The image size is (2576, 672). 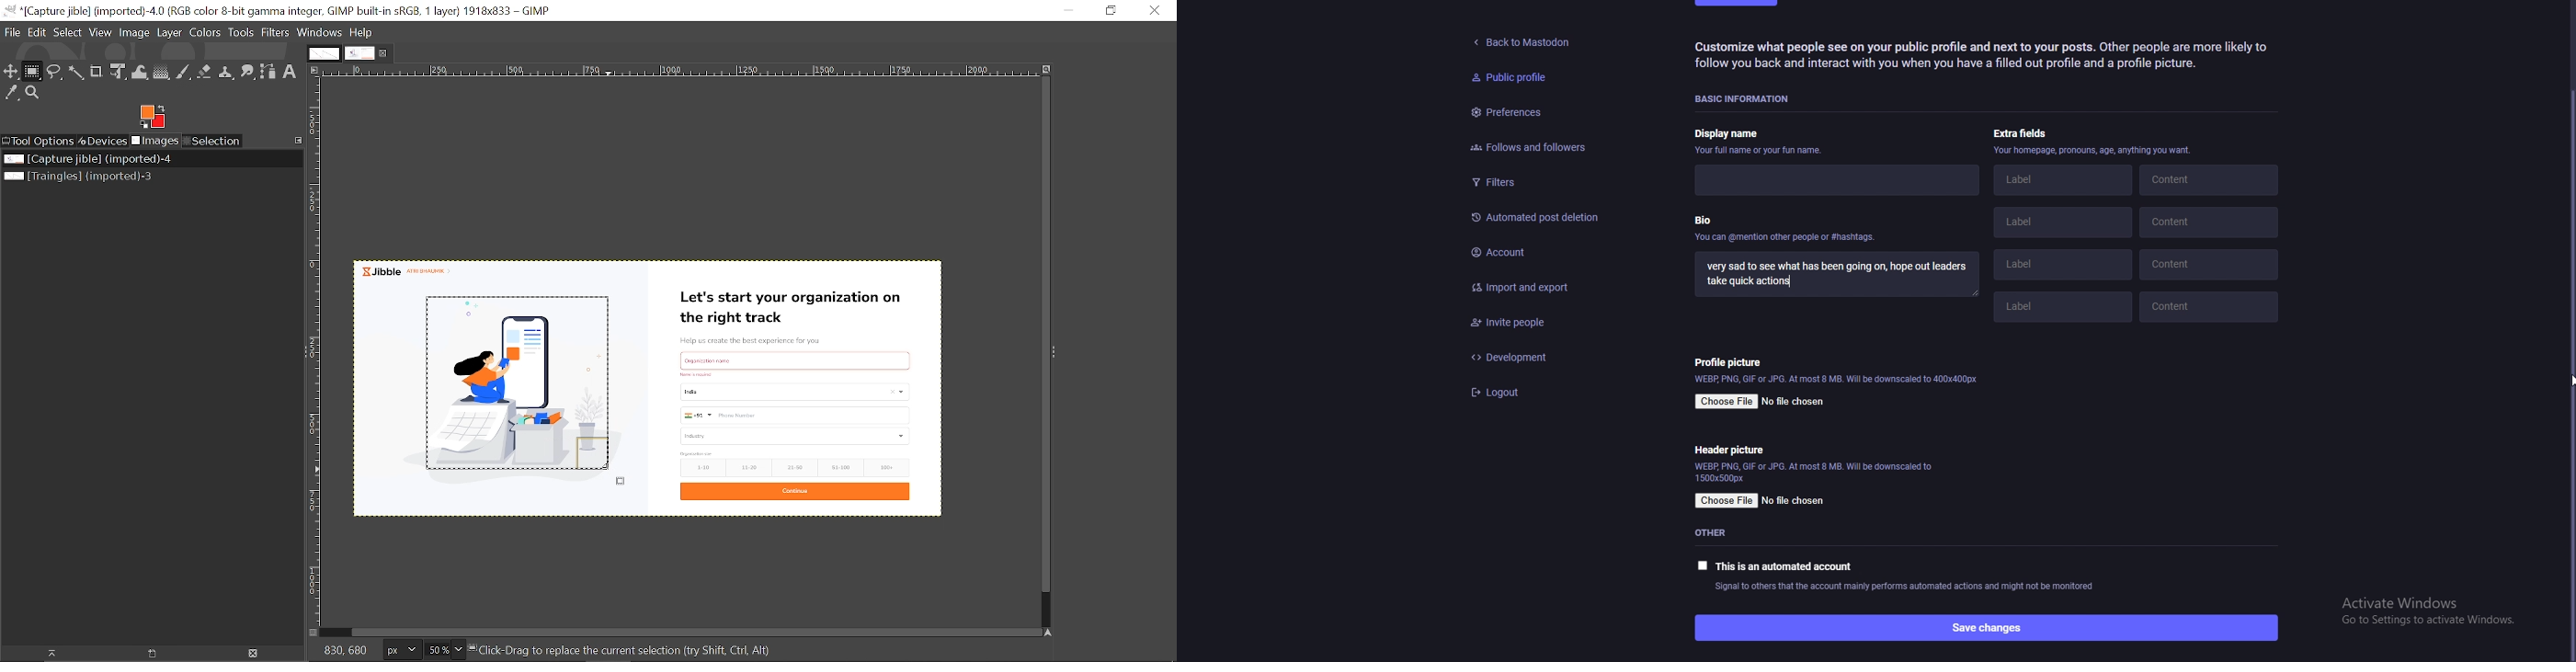 What do you see at coordinates (53, 654) in the screenshot?
I see `Raise this image's display` at bounding box center [53, 654].